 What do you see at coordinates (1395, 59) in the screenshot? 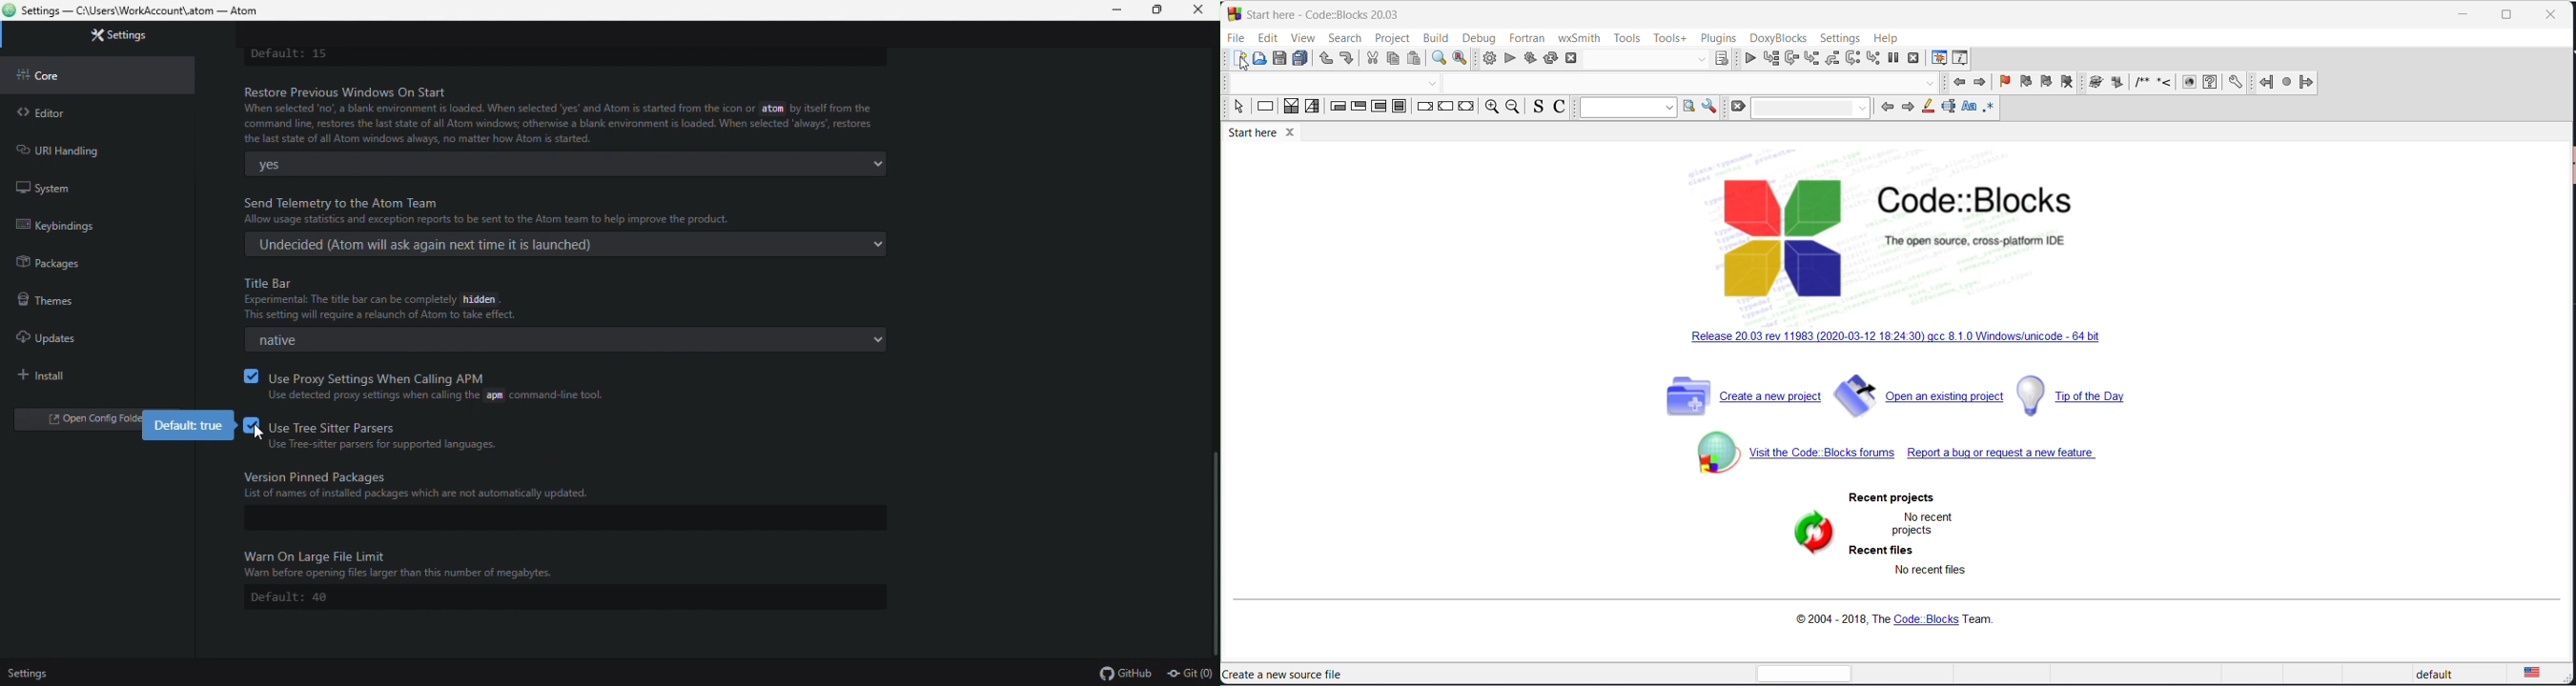
I see `copy` at bounding box center [1395, 59].